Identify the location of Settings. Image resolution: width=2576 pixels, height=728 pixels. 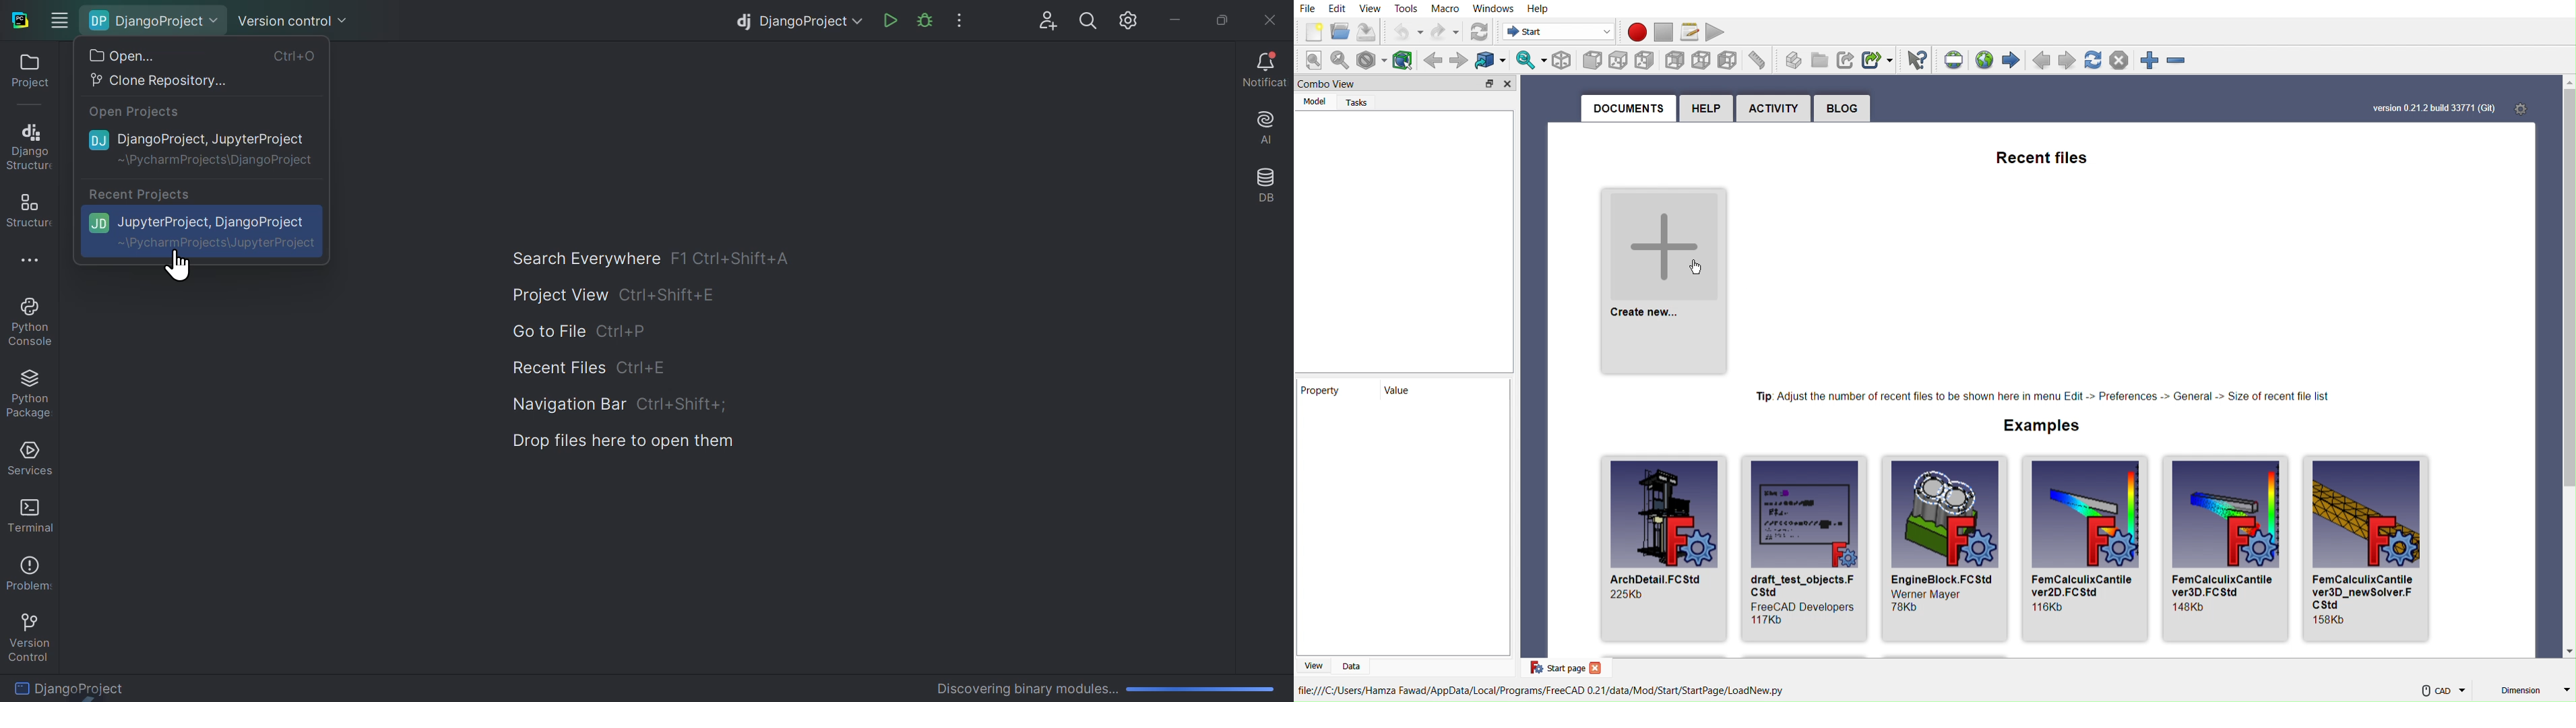
(2530, 108).